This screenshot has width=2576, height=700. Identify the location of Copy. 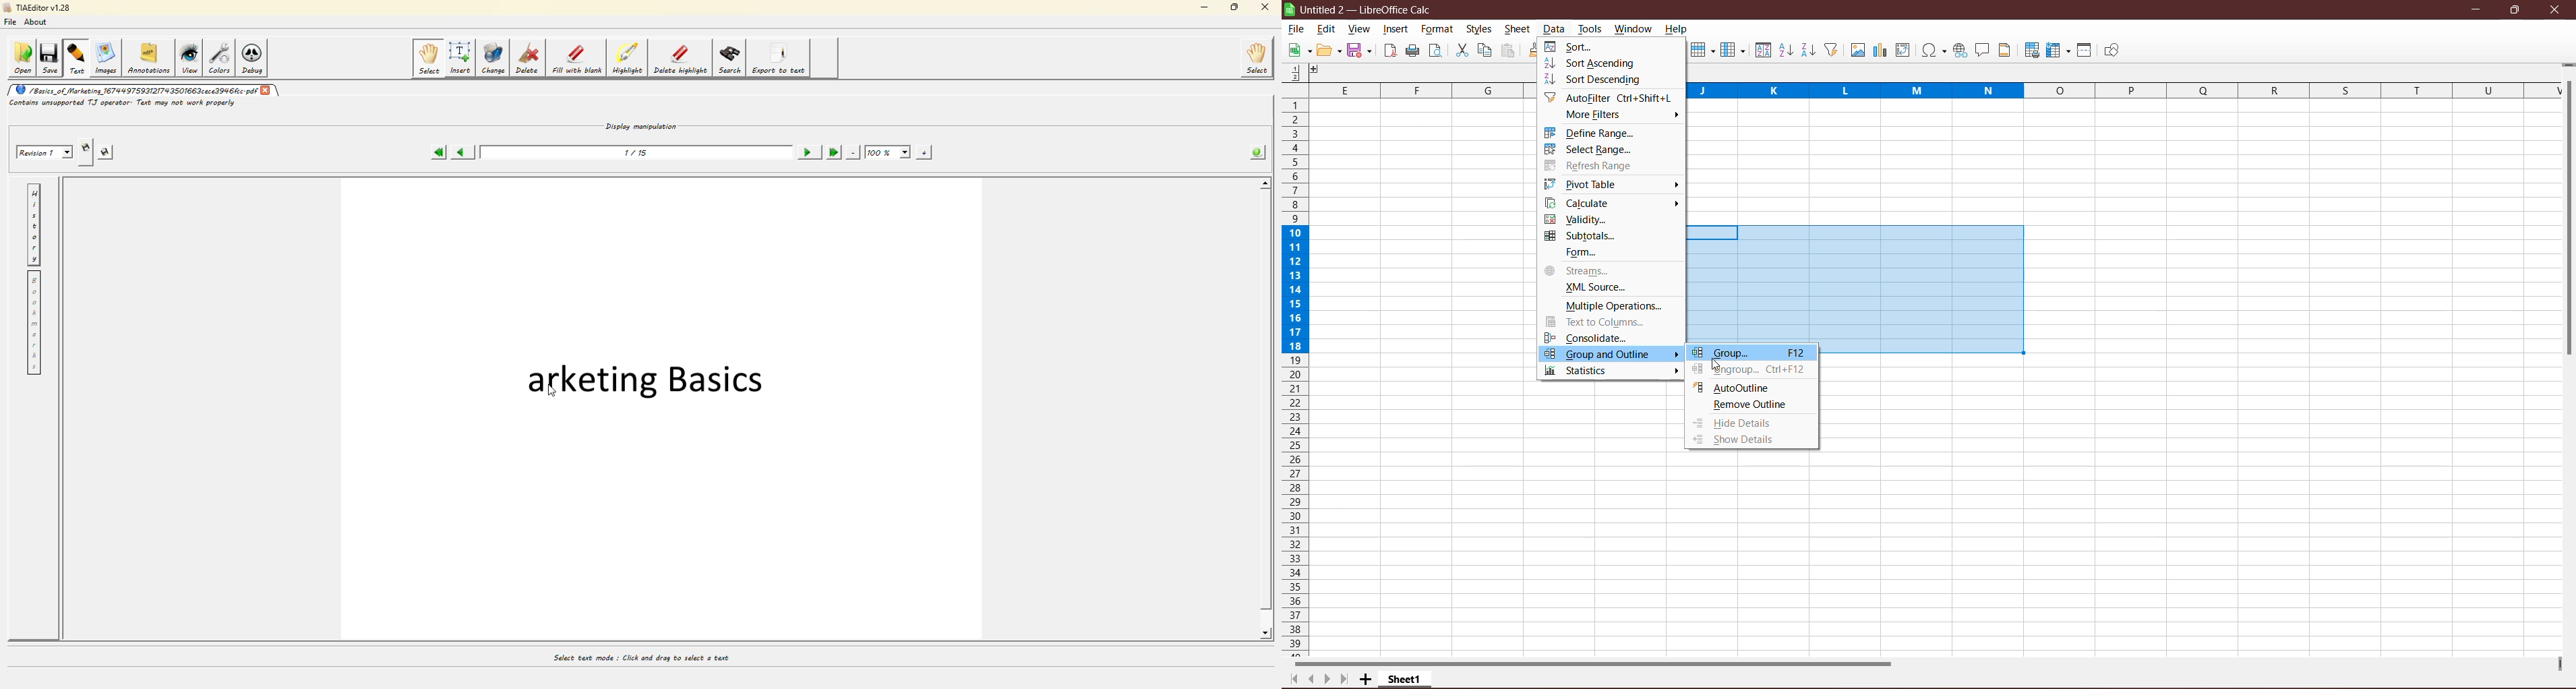
(1485, 50).